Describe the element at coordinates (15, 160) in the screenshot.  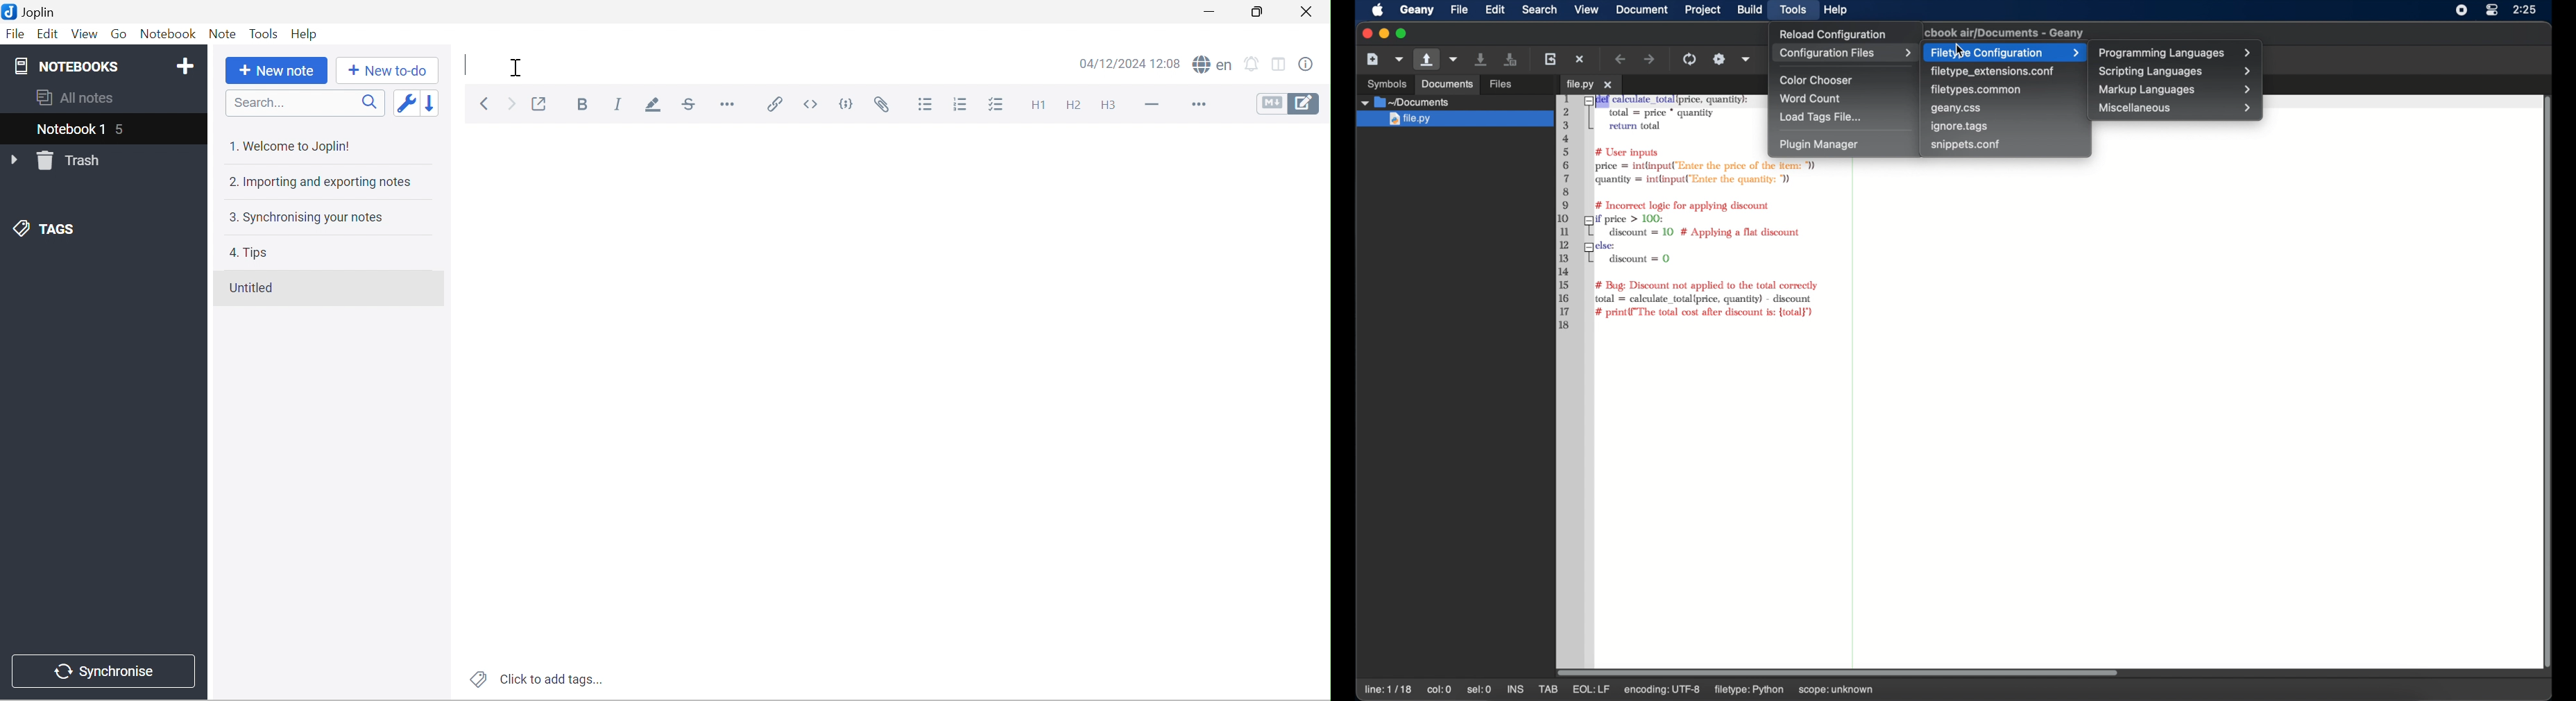
I see `Drop Down` at that location.